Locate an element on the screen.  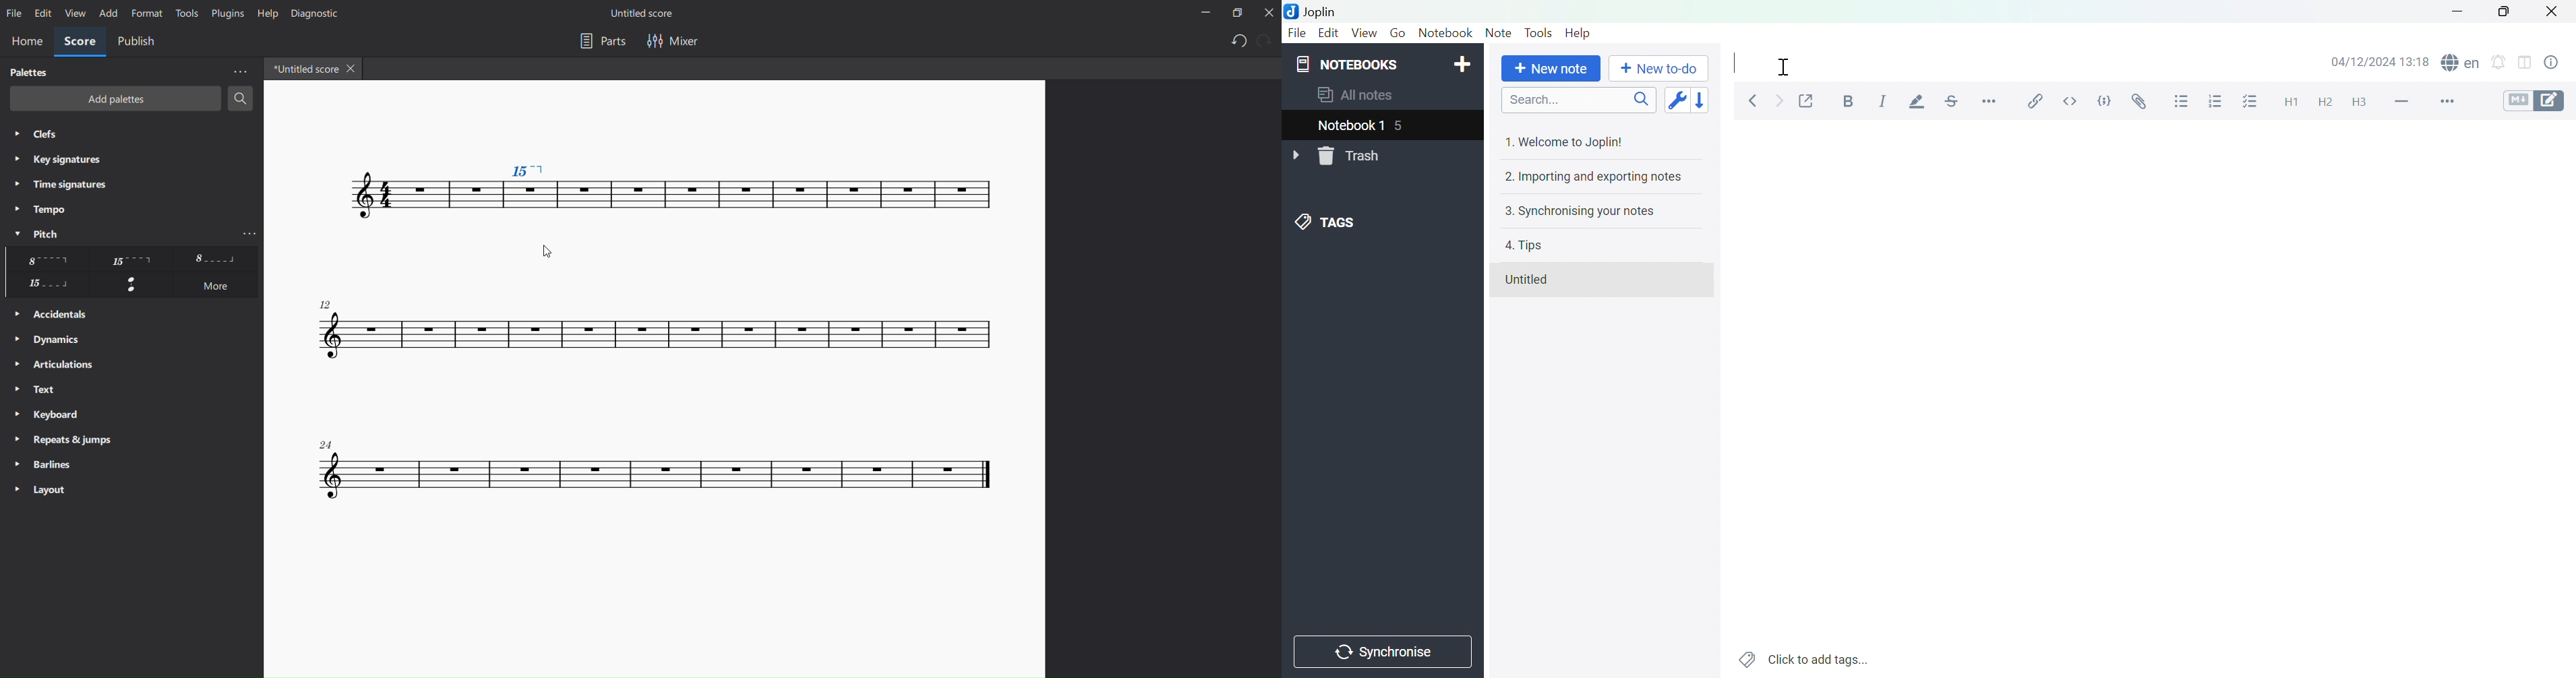
Toggle editor layout is located at coordinates (2525, 65).